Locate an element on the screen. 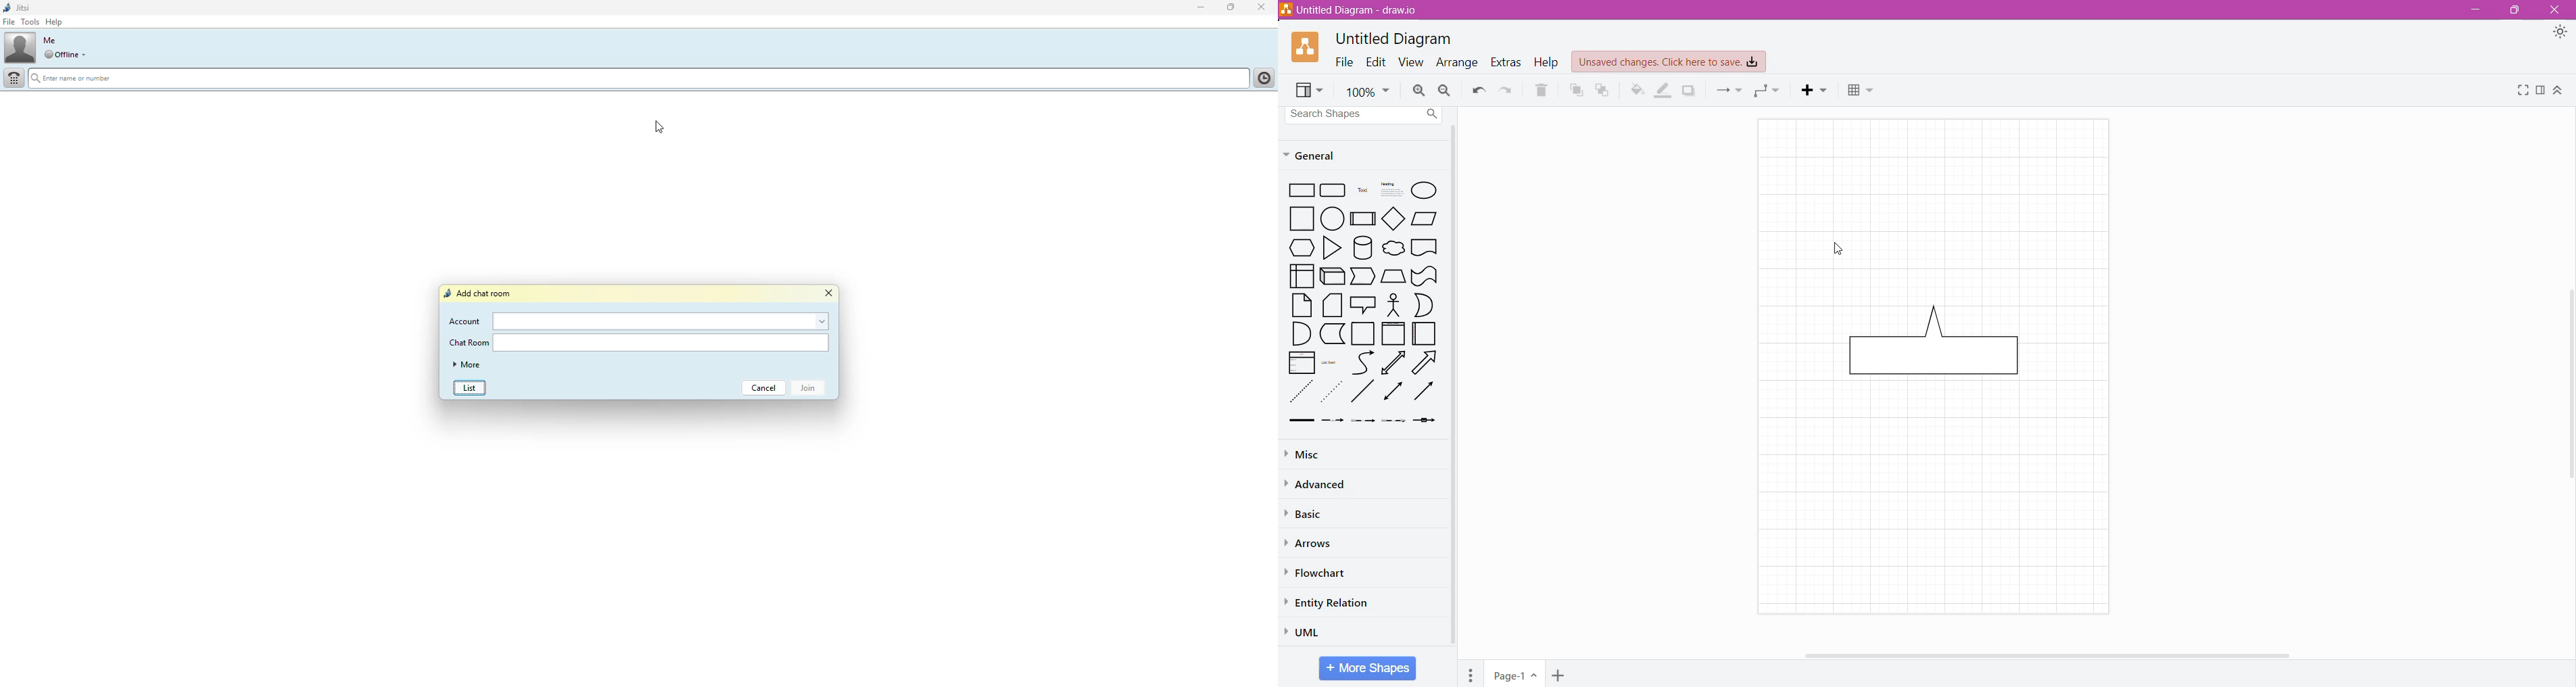 The image size is (2576, 700). Table is located at coordinates (1863, 92).